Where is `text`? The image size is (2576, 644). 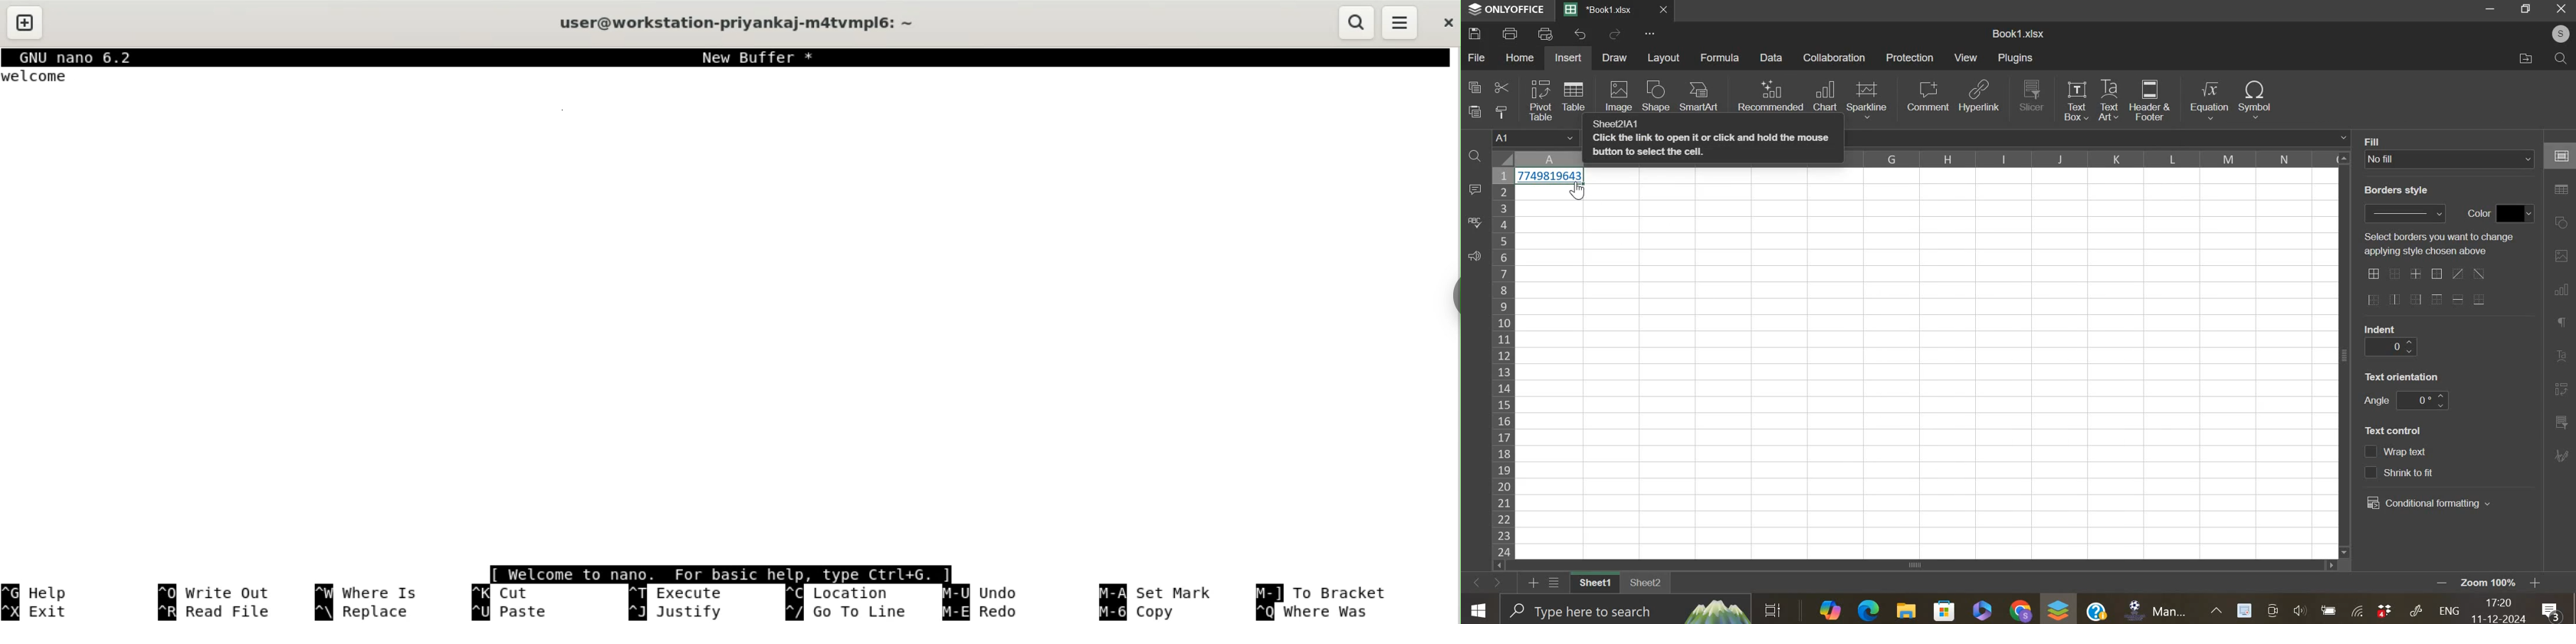 text is located at coordinates (2381, 328).